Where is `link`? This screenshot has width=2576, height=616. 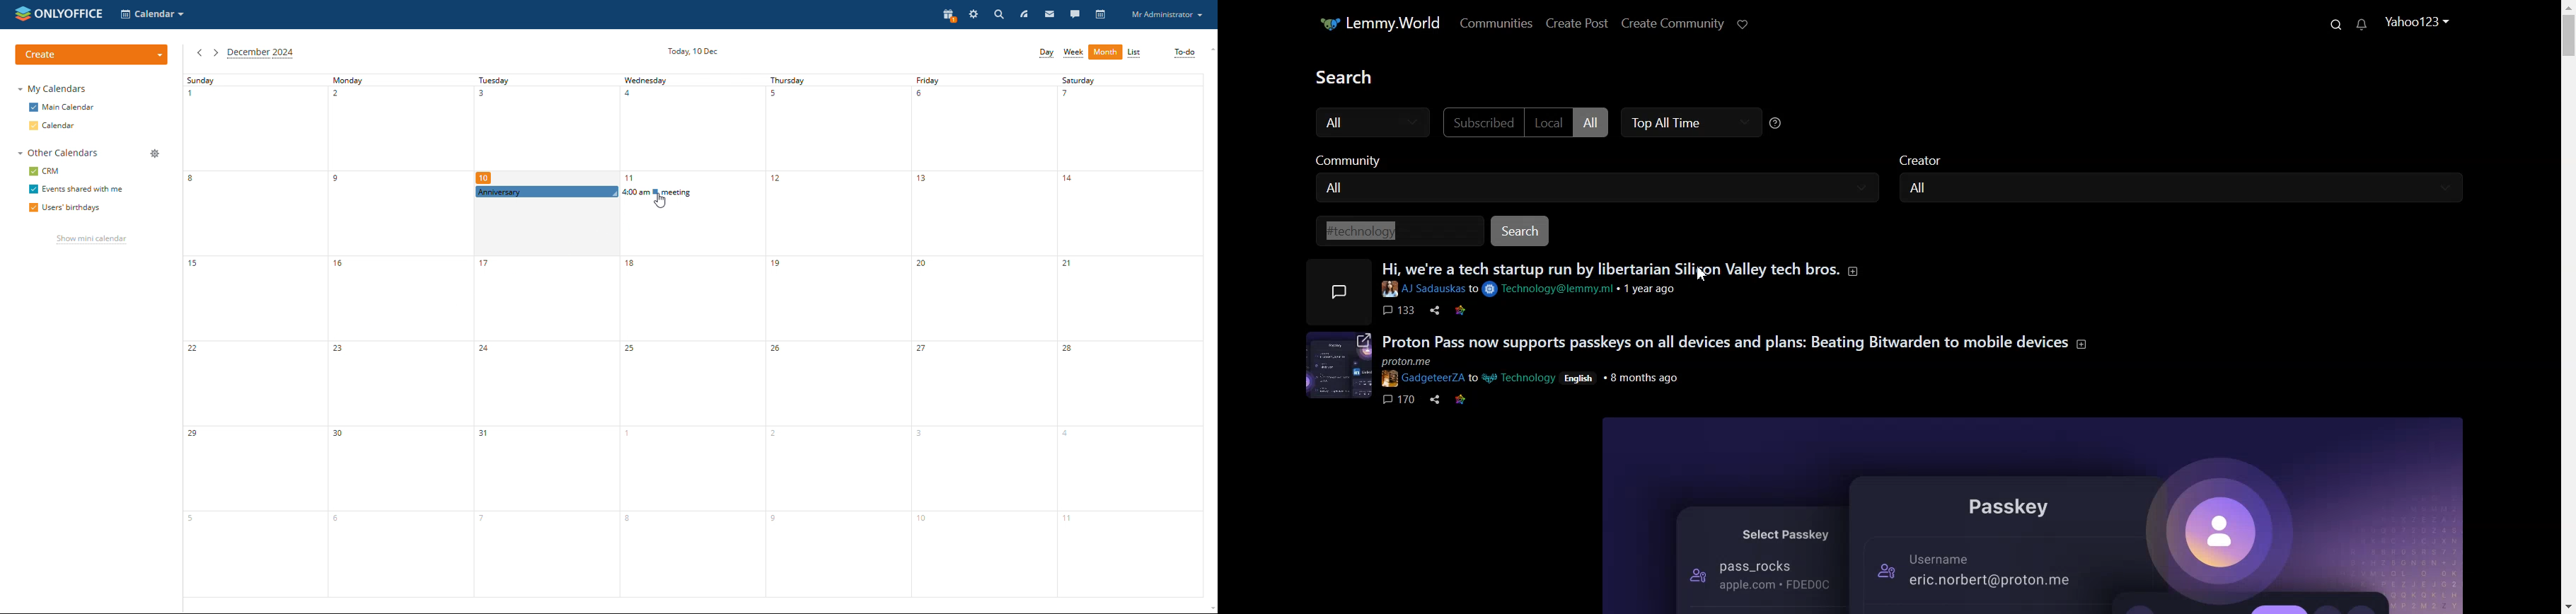
link is located at coordinates (1462, 400).